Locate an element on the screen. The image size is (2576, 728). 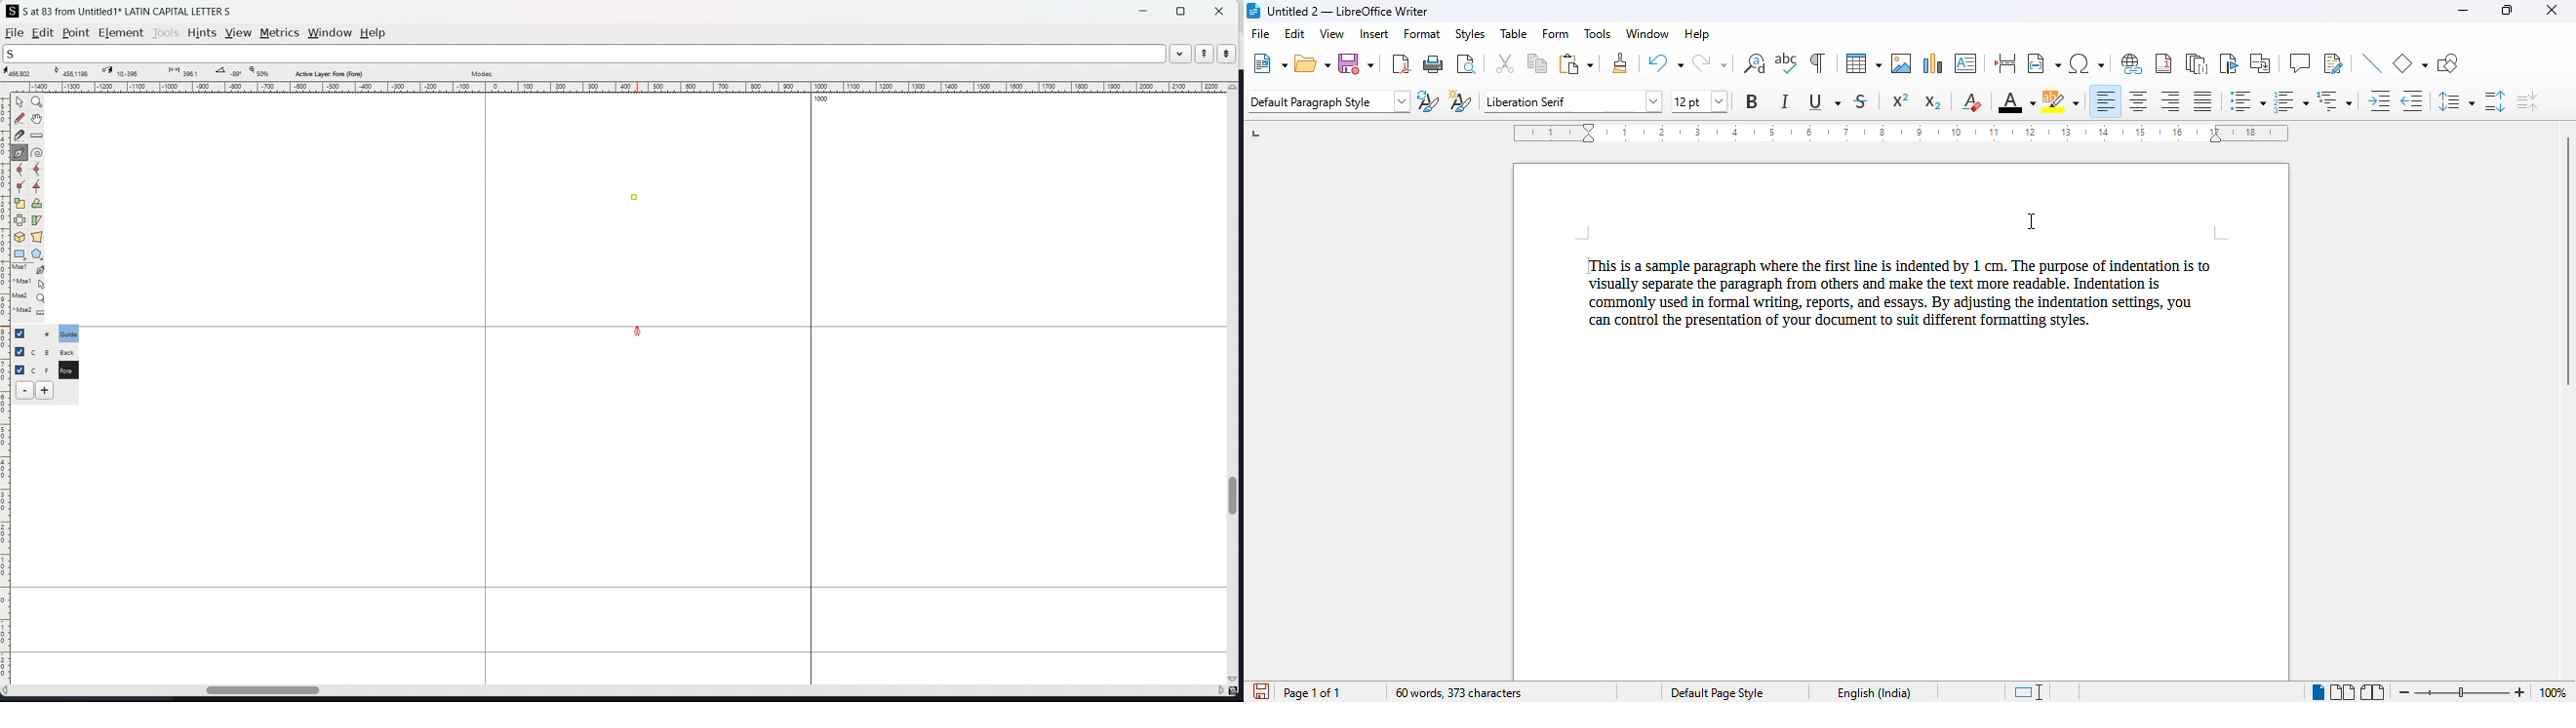
Mse1 is located at coordinates (29, 270).